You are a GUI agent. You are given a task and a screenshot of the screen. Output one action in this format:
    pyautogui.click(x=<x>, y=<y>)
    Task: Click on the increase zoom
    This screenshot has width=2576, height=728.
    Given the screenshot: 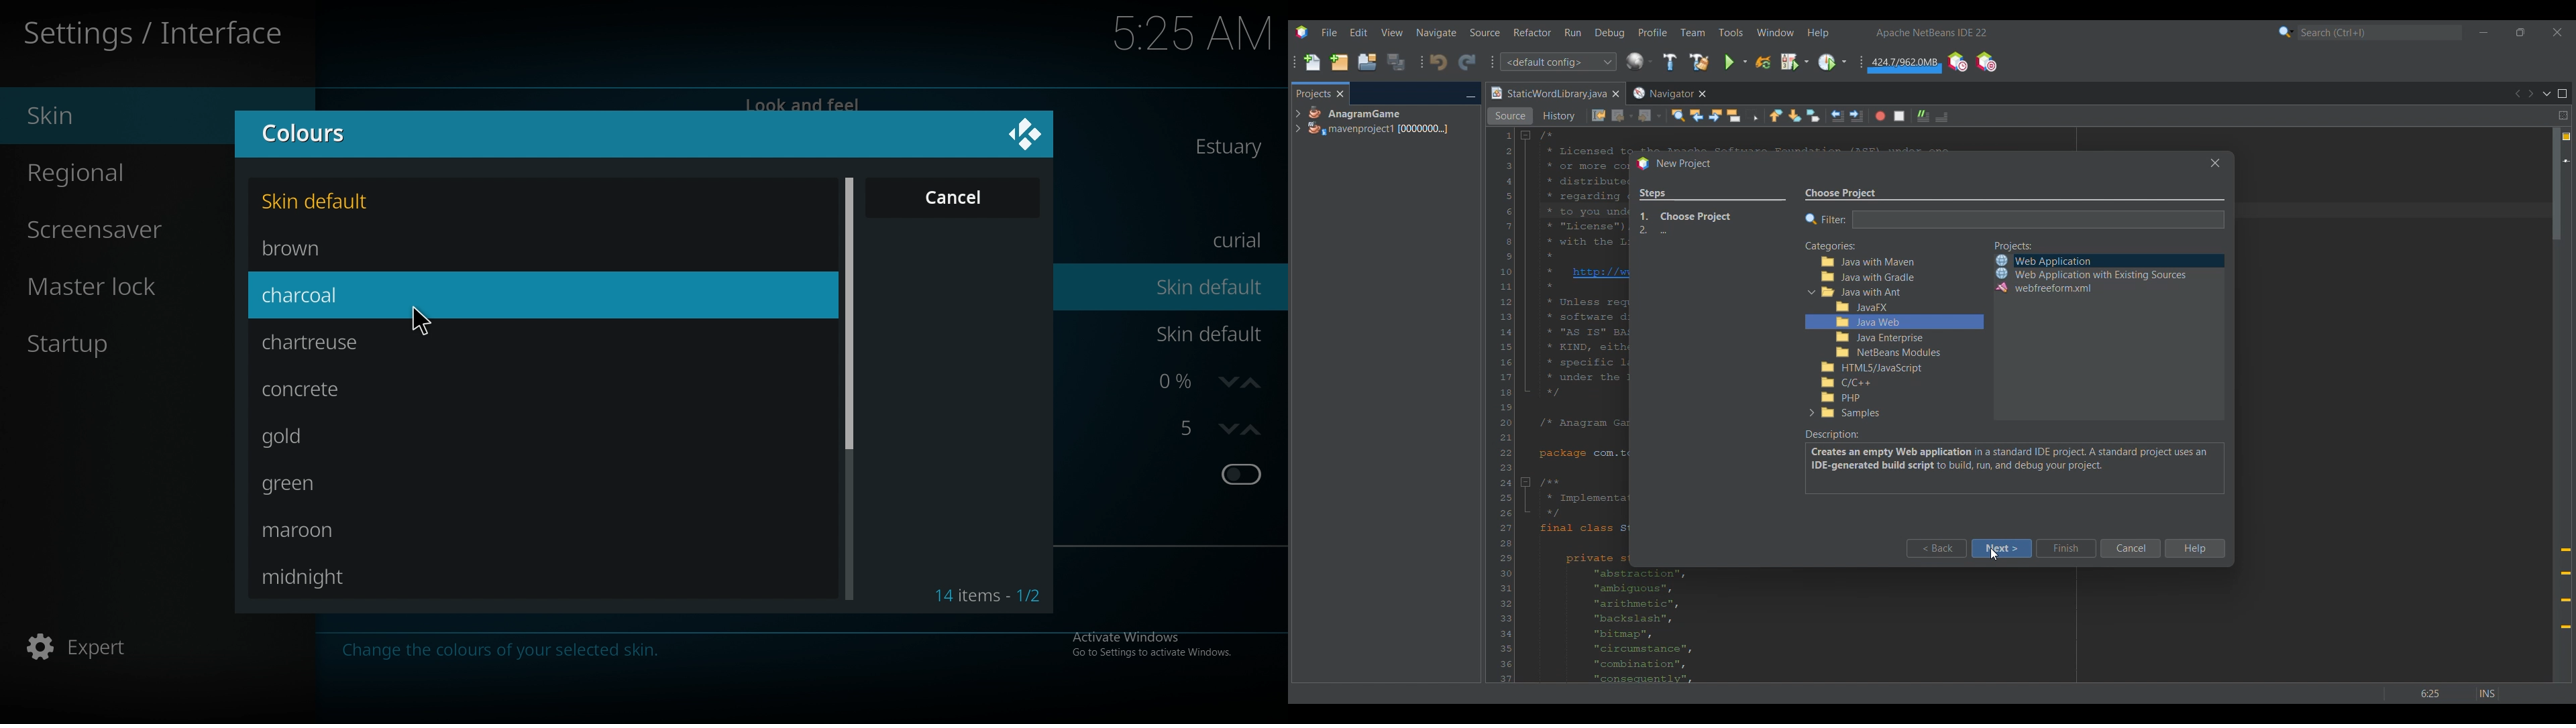 What is the action you would take?
    pyautogui.click(x=1252, y=381)
    